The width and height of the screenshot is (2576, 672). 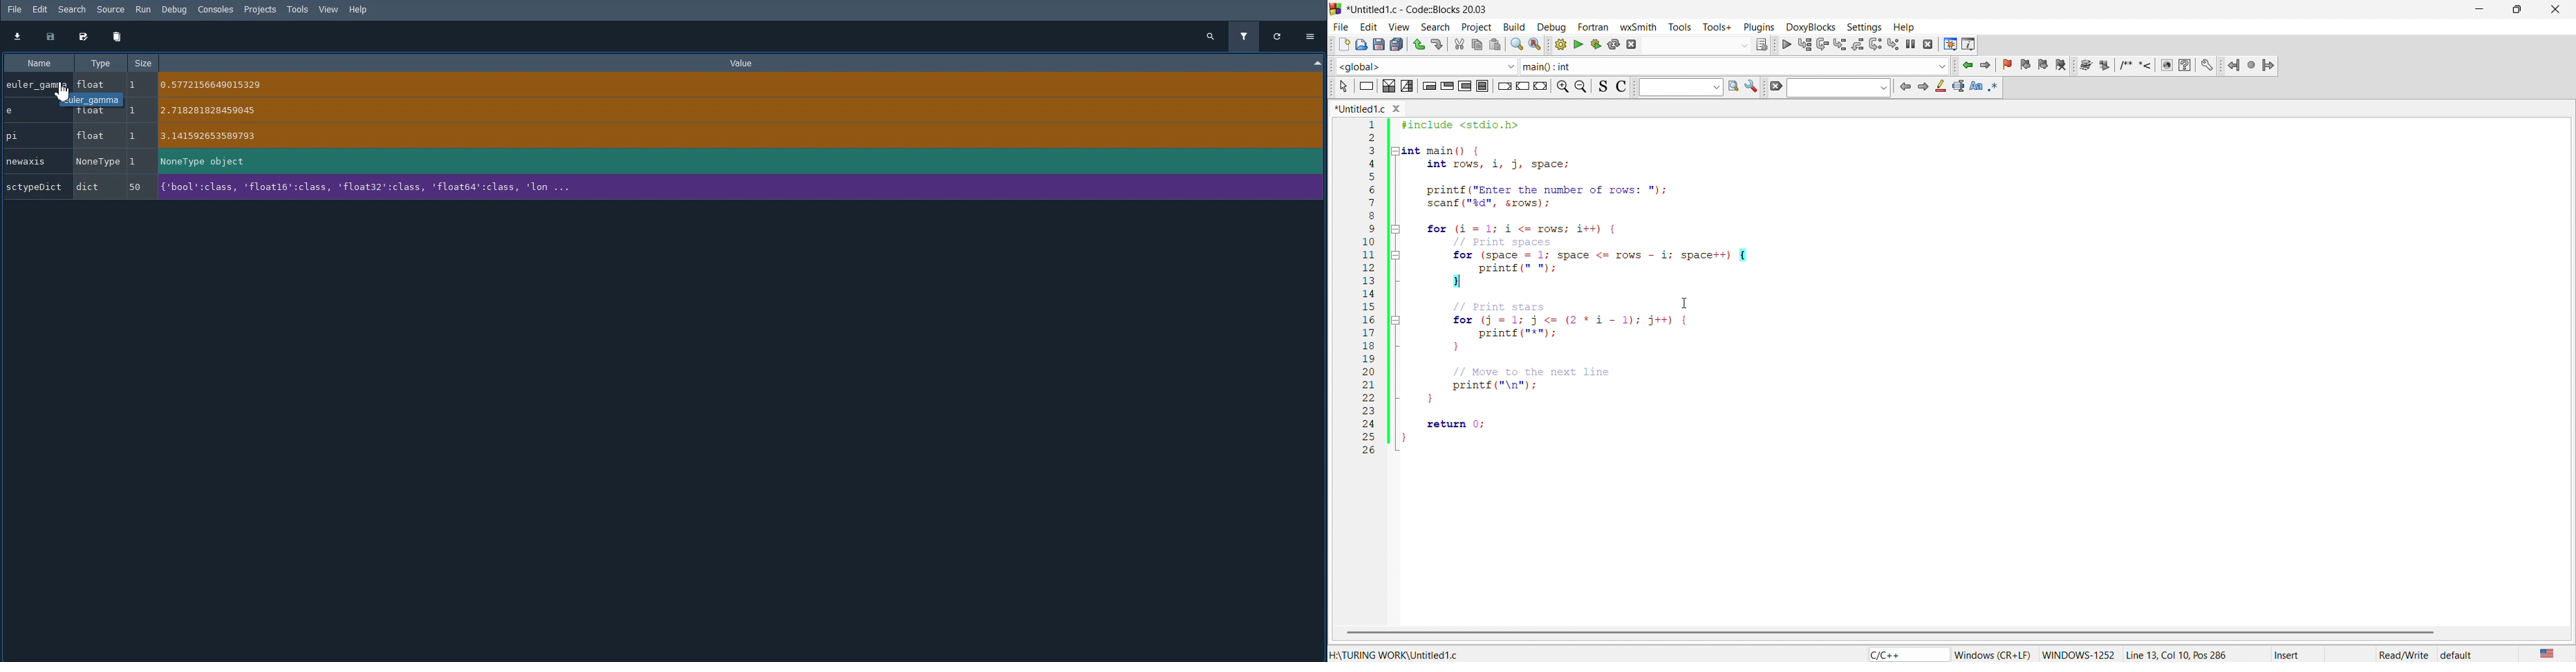 What do you see at coordinates (1407, 86) in the screenshot?
I see `selection` at bounding box center [1407, 86].